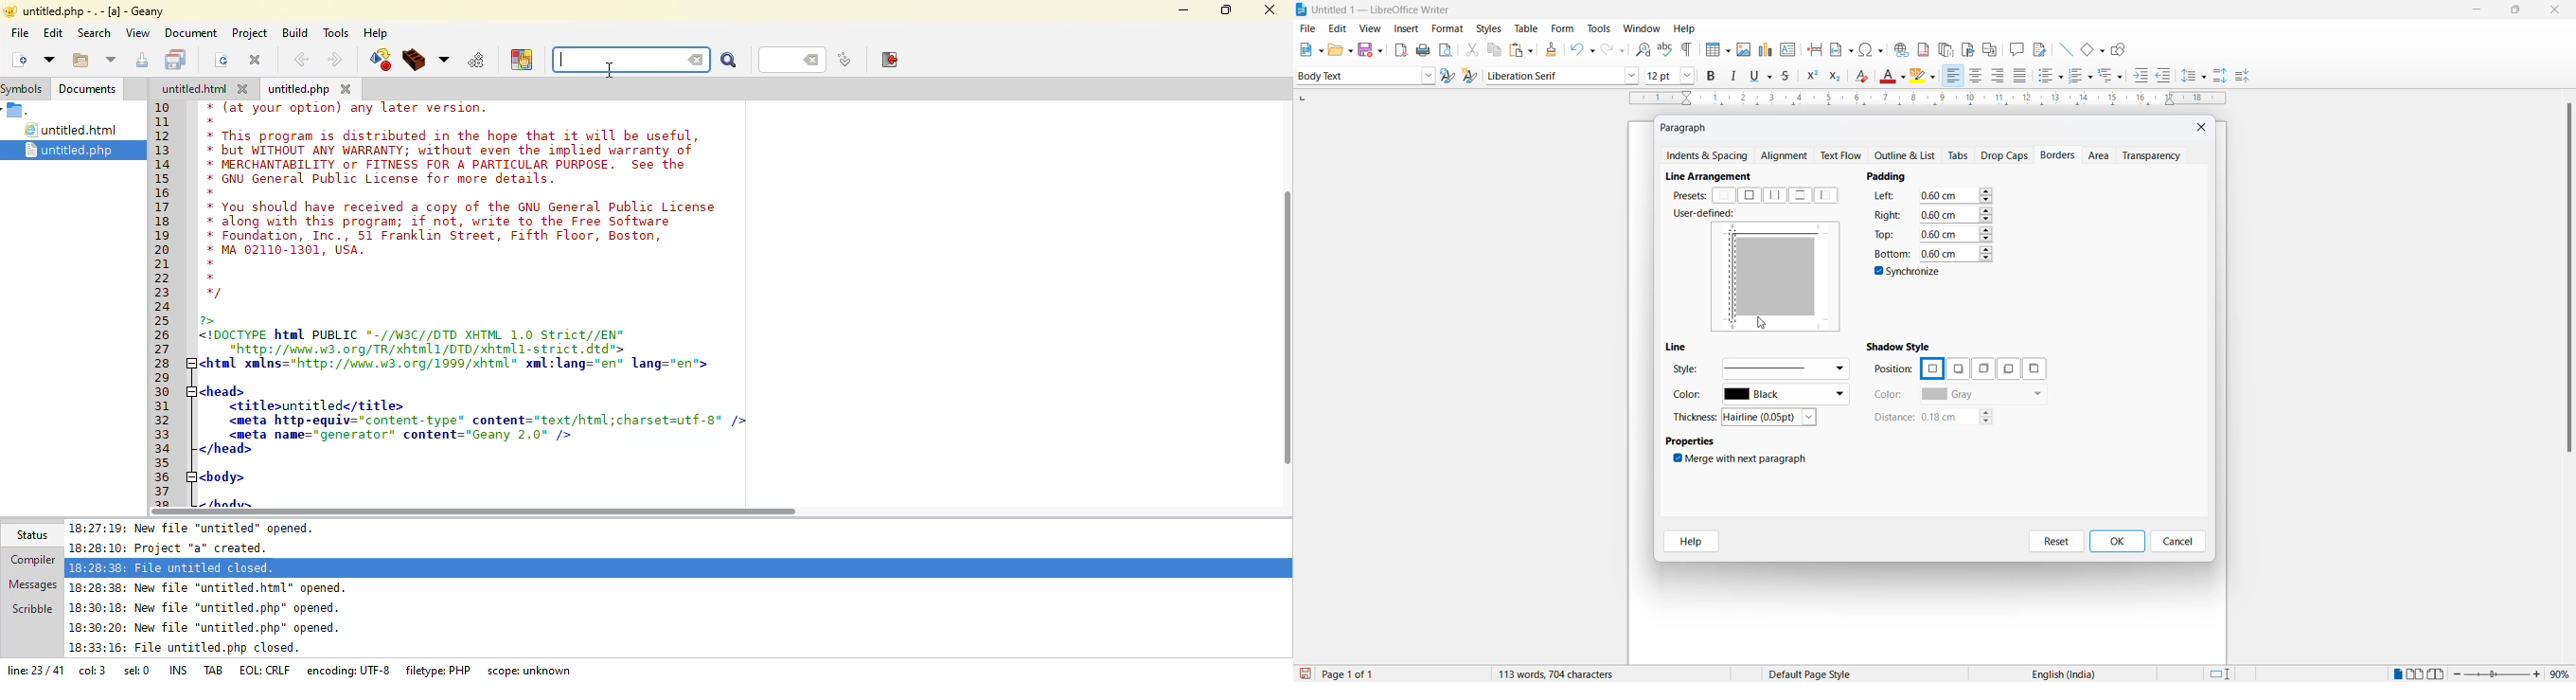  I want to click on untitled.html, so click(74, 131).